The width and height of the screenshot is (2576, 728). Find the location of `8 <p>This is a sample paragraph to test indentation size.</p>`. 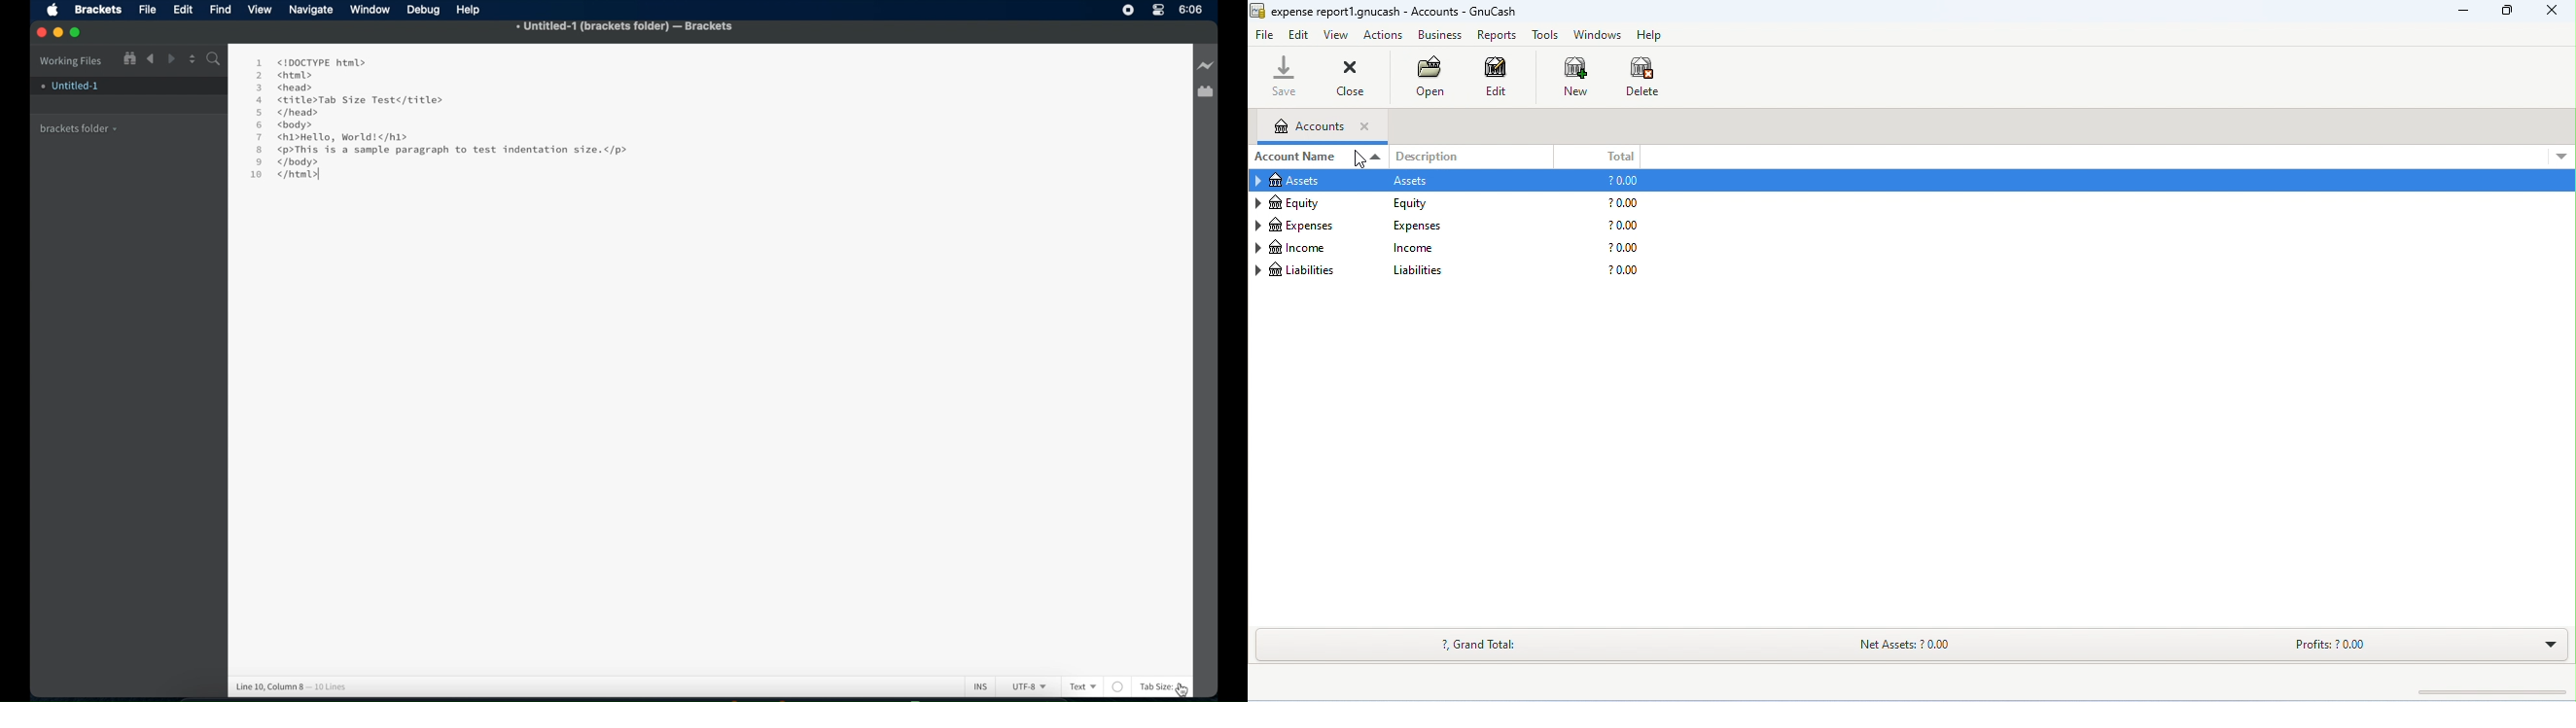

8 <p>This is a sample paragraph to test indentation size.</p> is located at coordinates (445, 150).